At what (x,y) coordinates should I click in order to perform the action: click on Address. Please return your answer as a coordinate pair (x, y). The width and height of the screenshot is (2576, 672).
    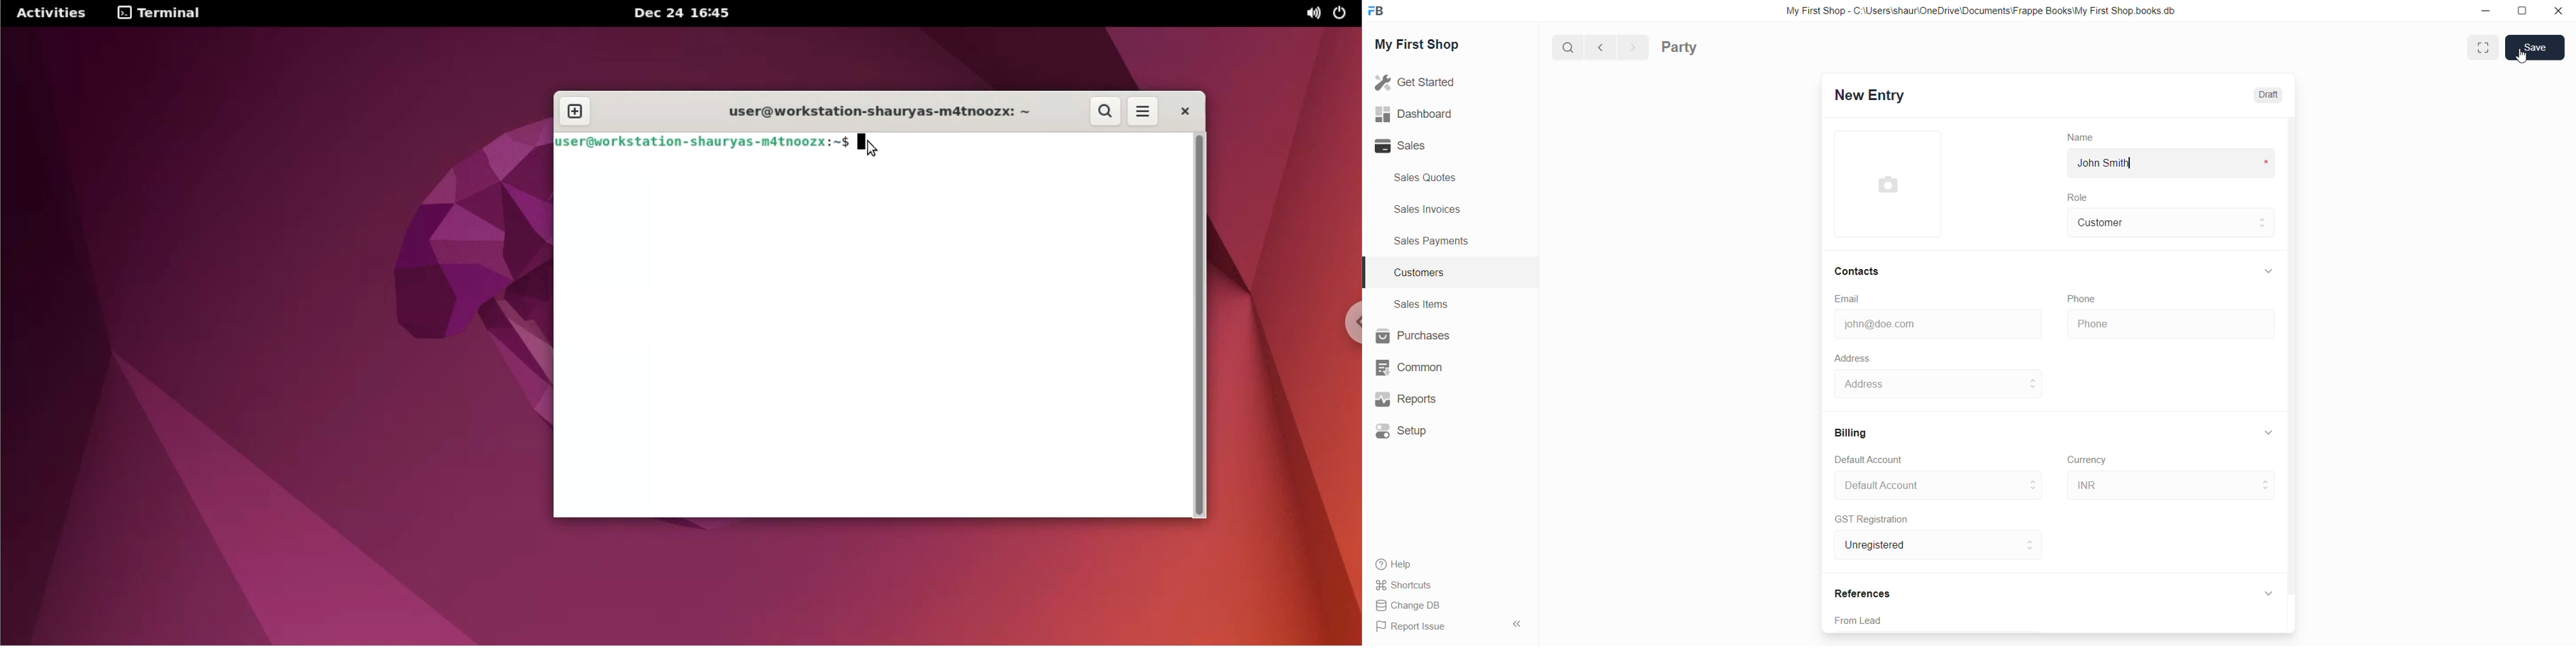
    Looking at the image, I should click on (1926, 385).